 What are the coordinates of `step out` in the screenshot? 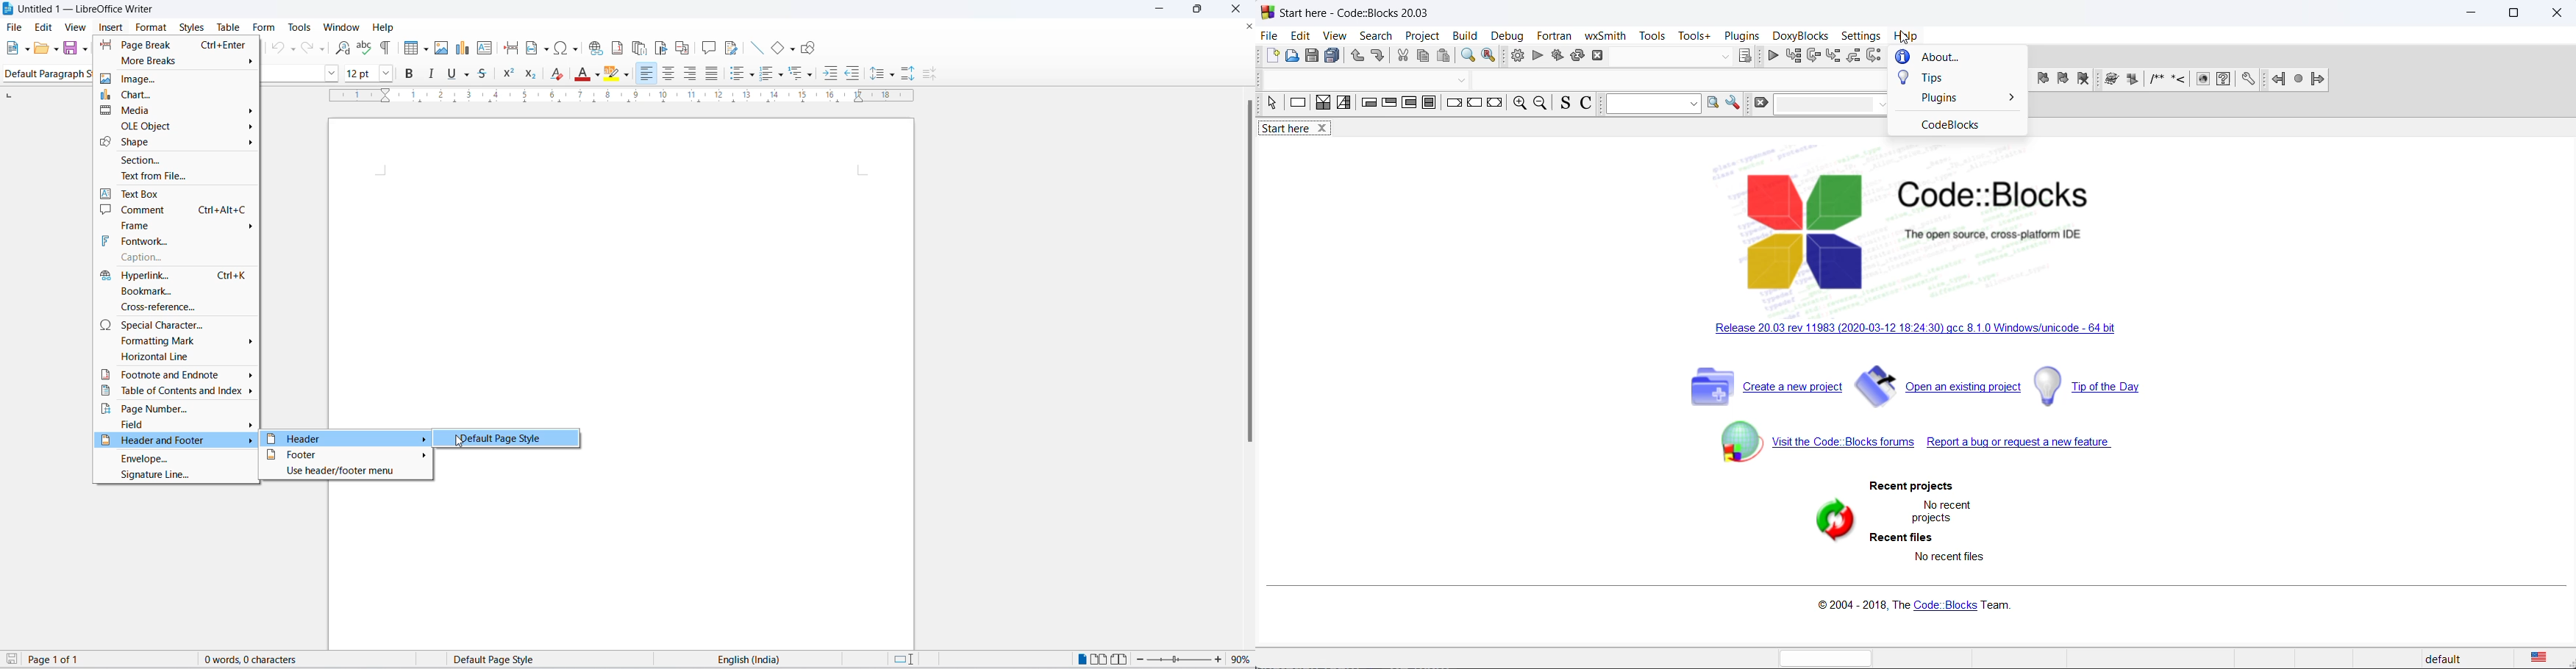 It's located at (1853, 55).